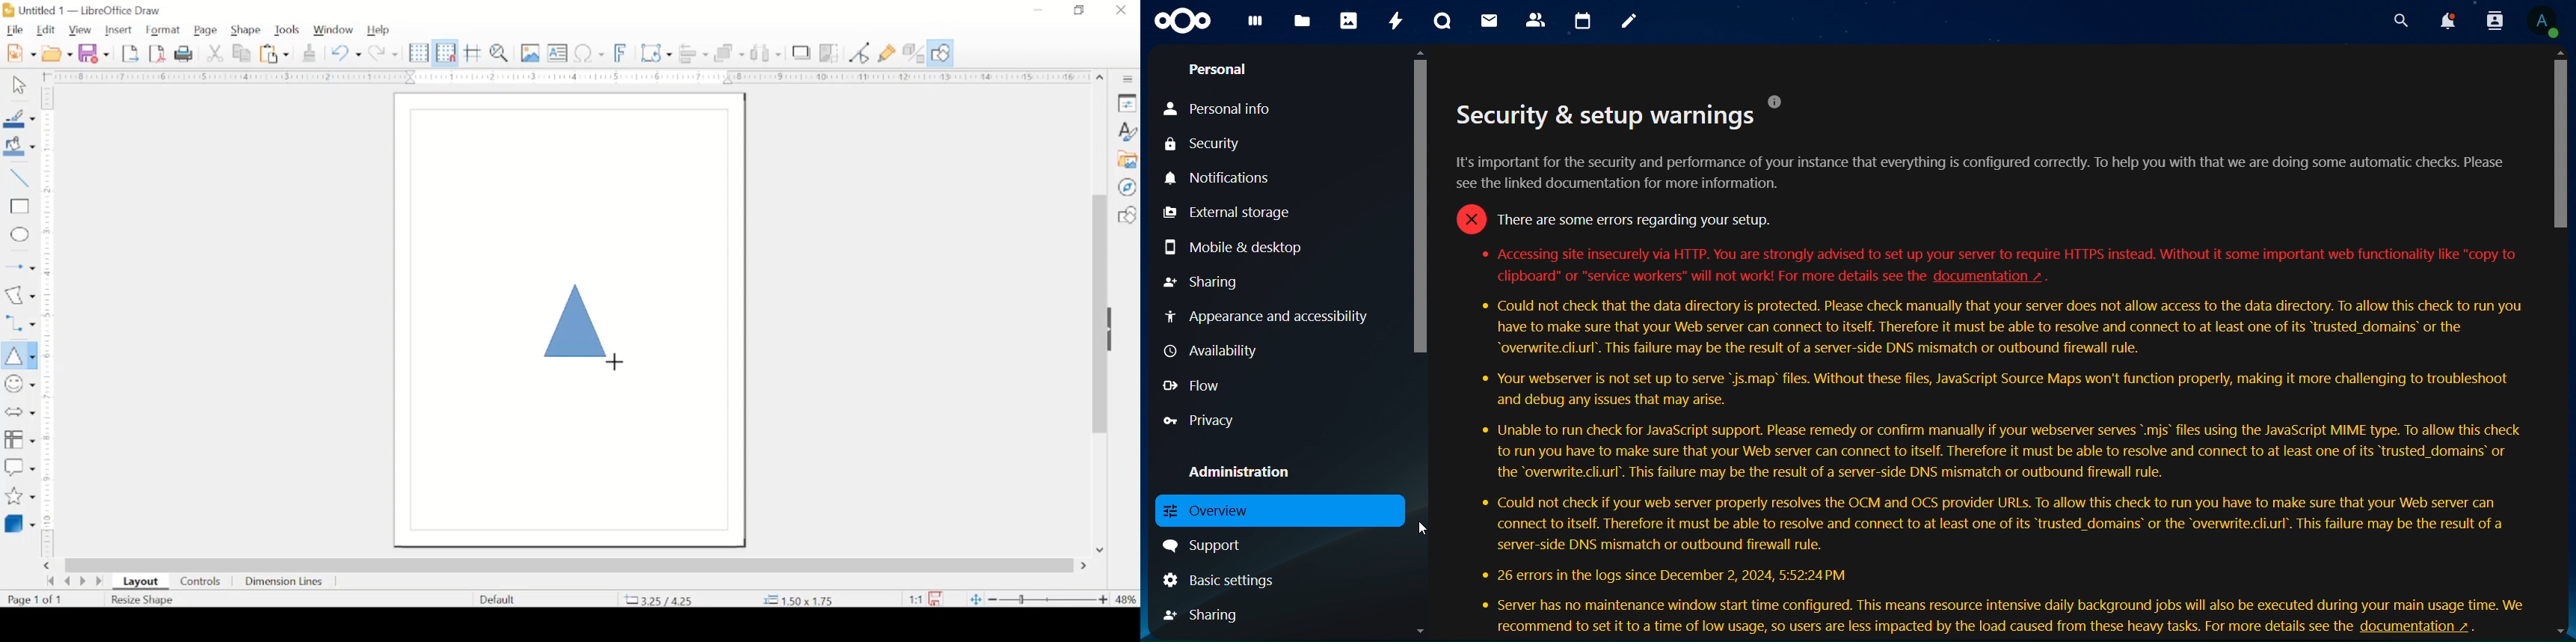 This screenshot has width=2576, height=644. What do you see at coordinates (1206, 614) in the screenshot?
I see `sharing` at bounding box center [1206, 614].